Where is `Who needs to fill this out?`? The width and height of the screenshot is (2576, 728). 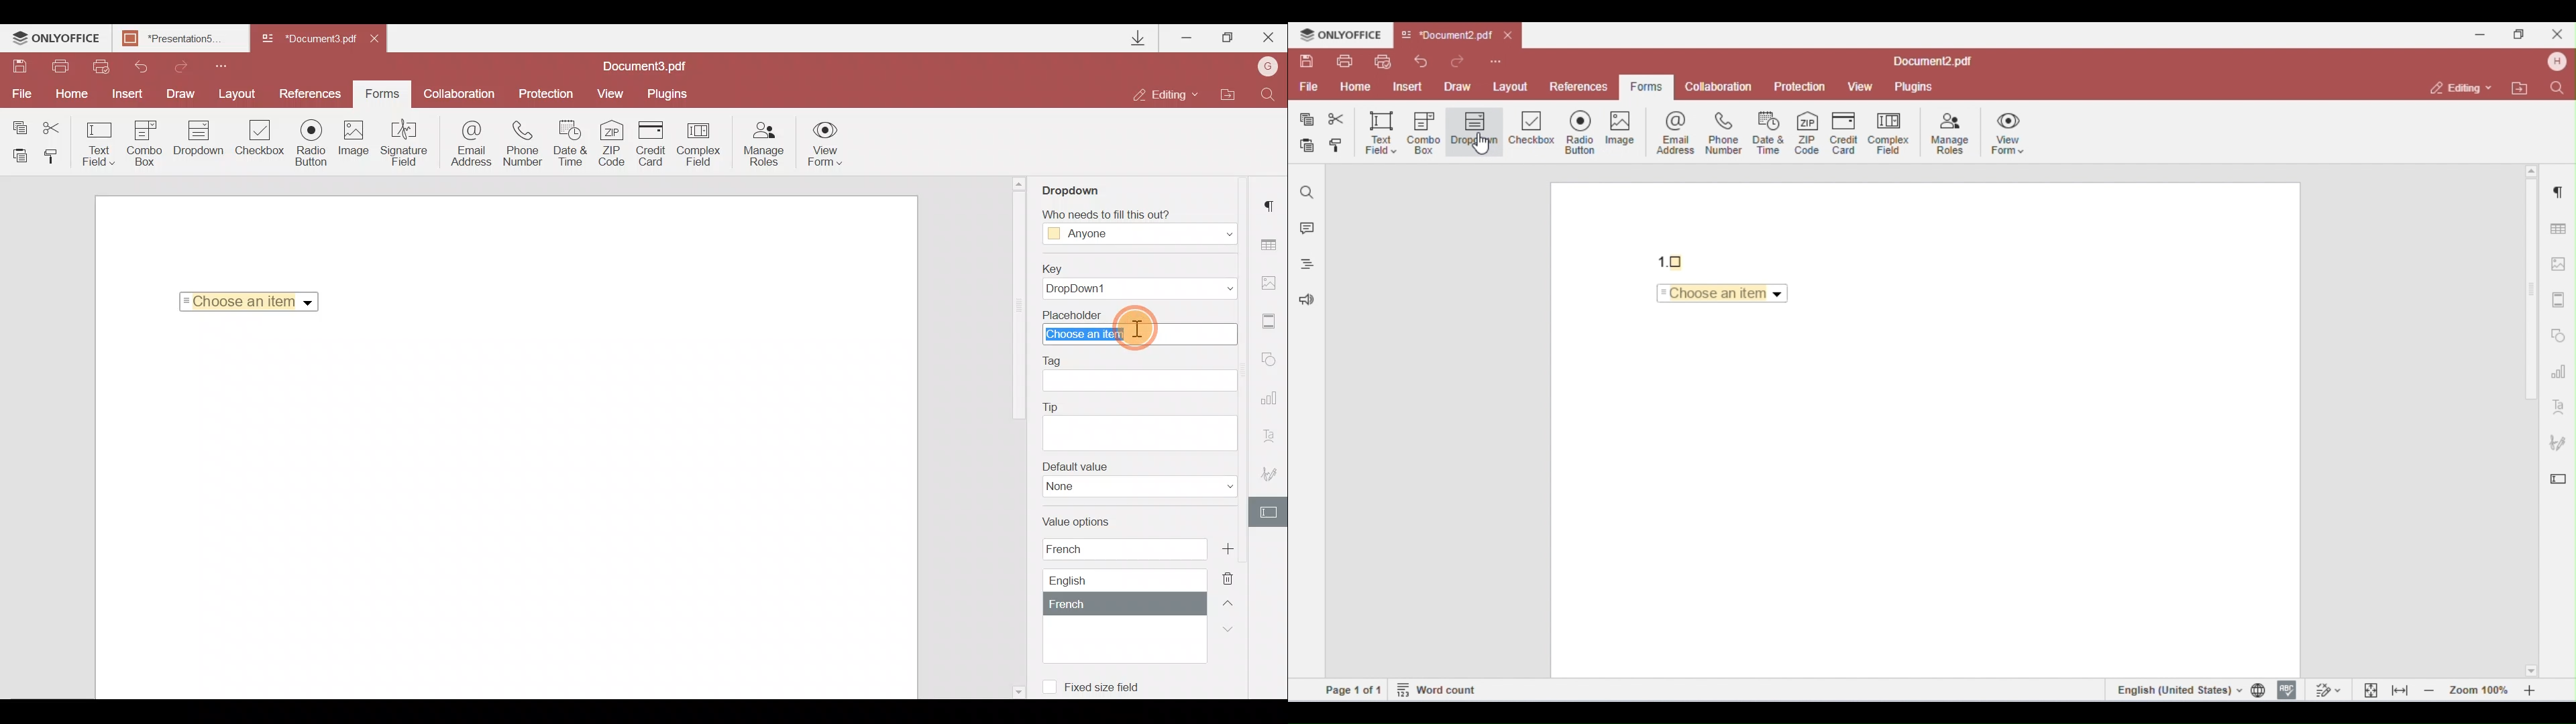
Who needs to fill this out? is located at coordinates (1139, 223).